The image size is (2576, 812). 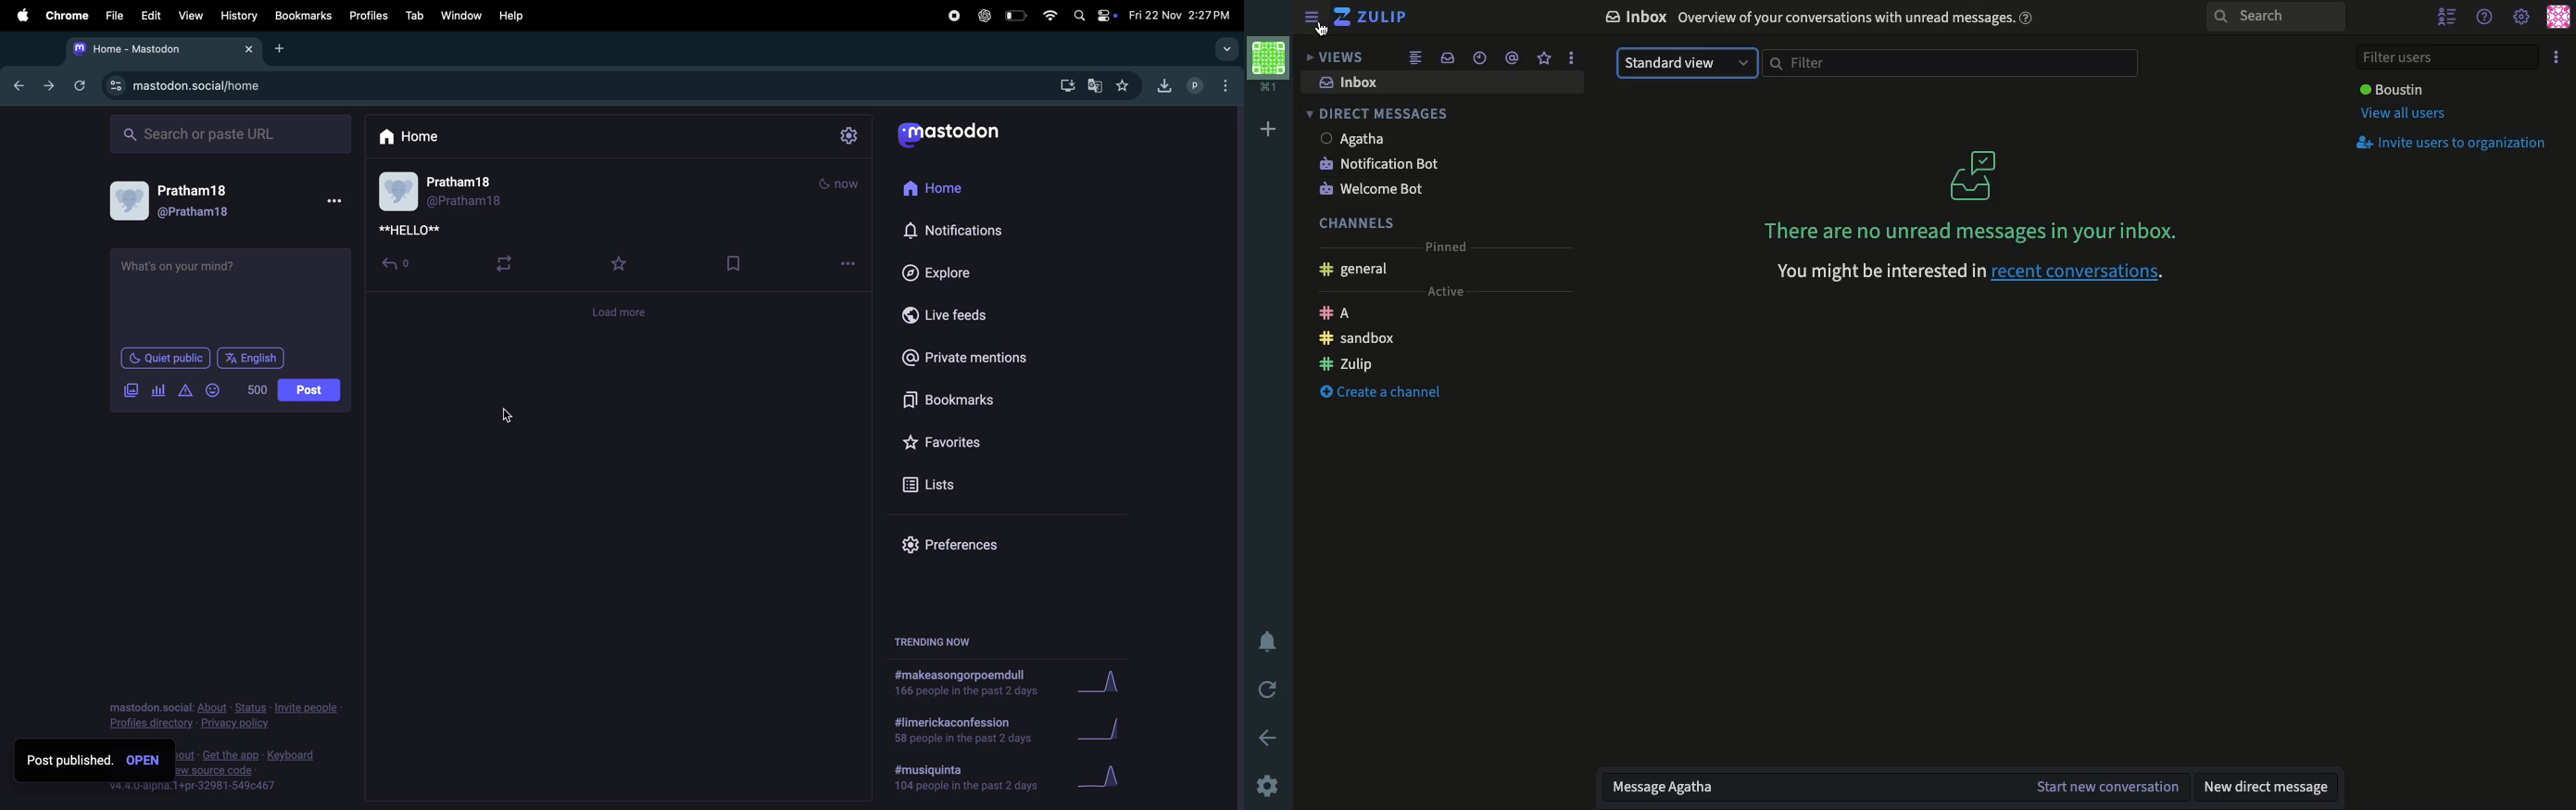 I want to click on Channels, so click(x=1362, y=223).